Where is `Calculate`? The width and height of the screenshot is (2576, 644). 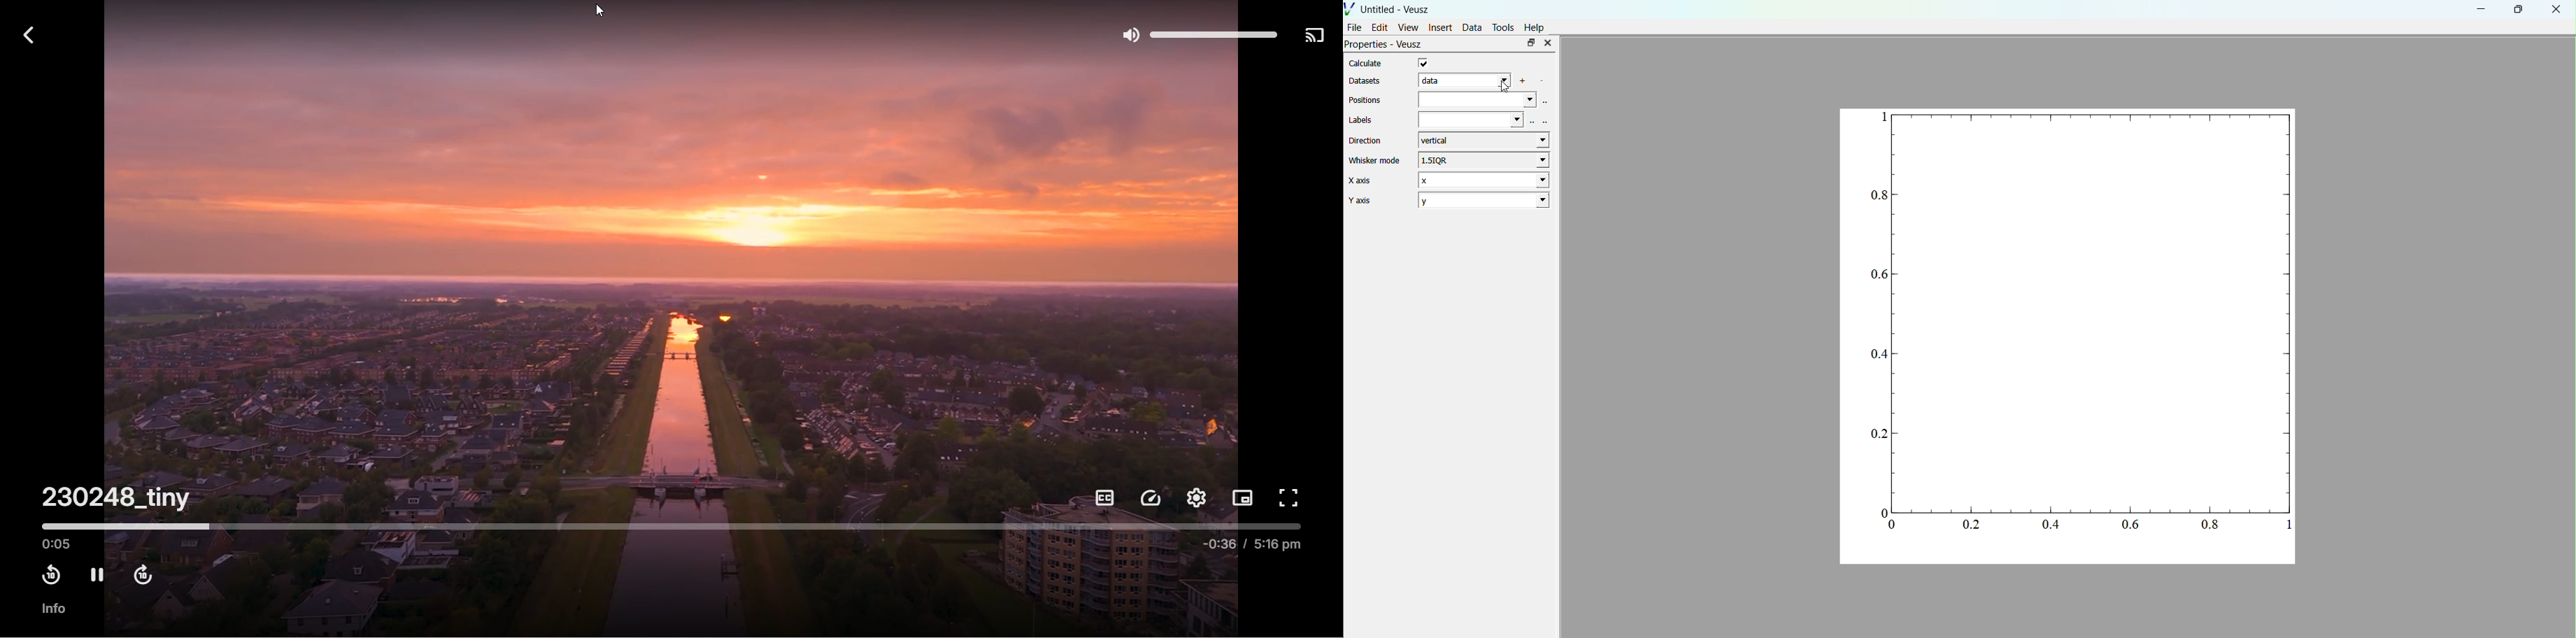
Calculate is located at coordinates (1369, 65).